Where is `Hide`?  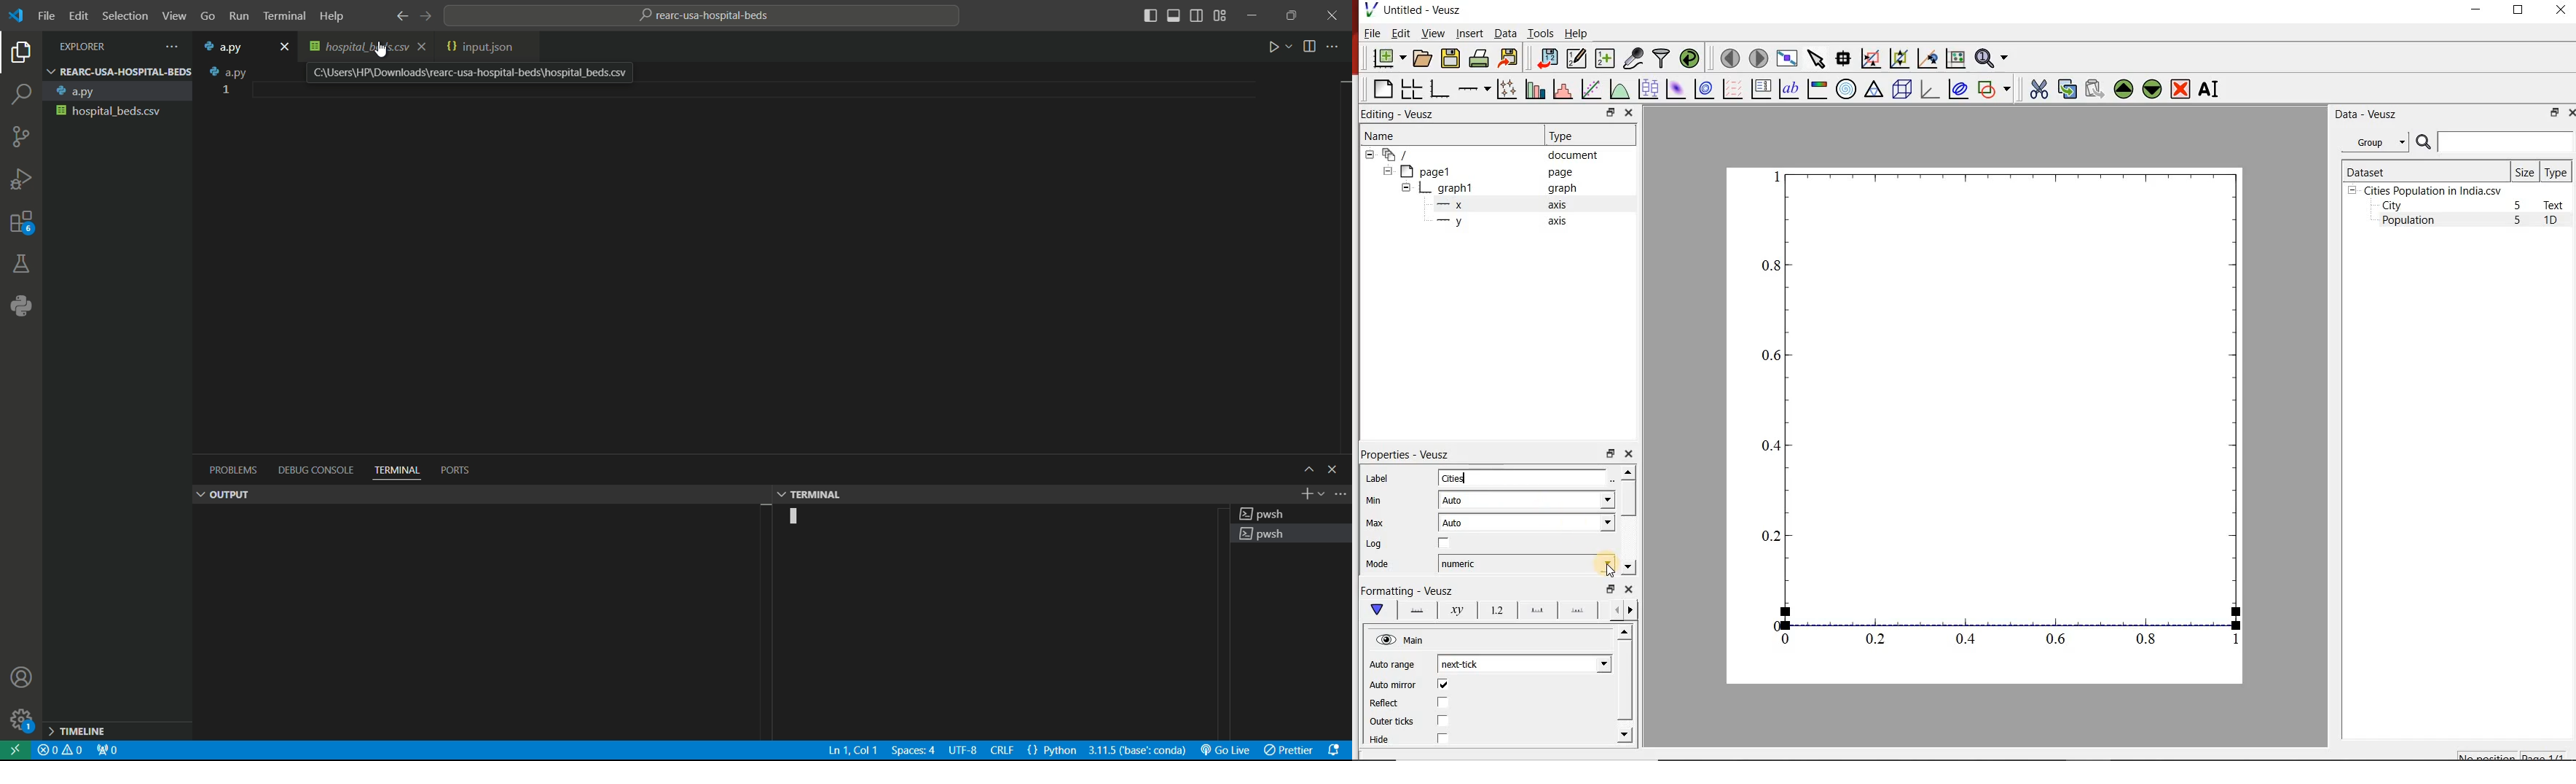
Hide is located at coordinates (1386, 743).